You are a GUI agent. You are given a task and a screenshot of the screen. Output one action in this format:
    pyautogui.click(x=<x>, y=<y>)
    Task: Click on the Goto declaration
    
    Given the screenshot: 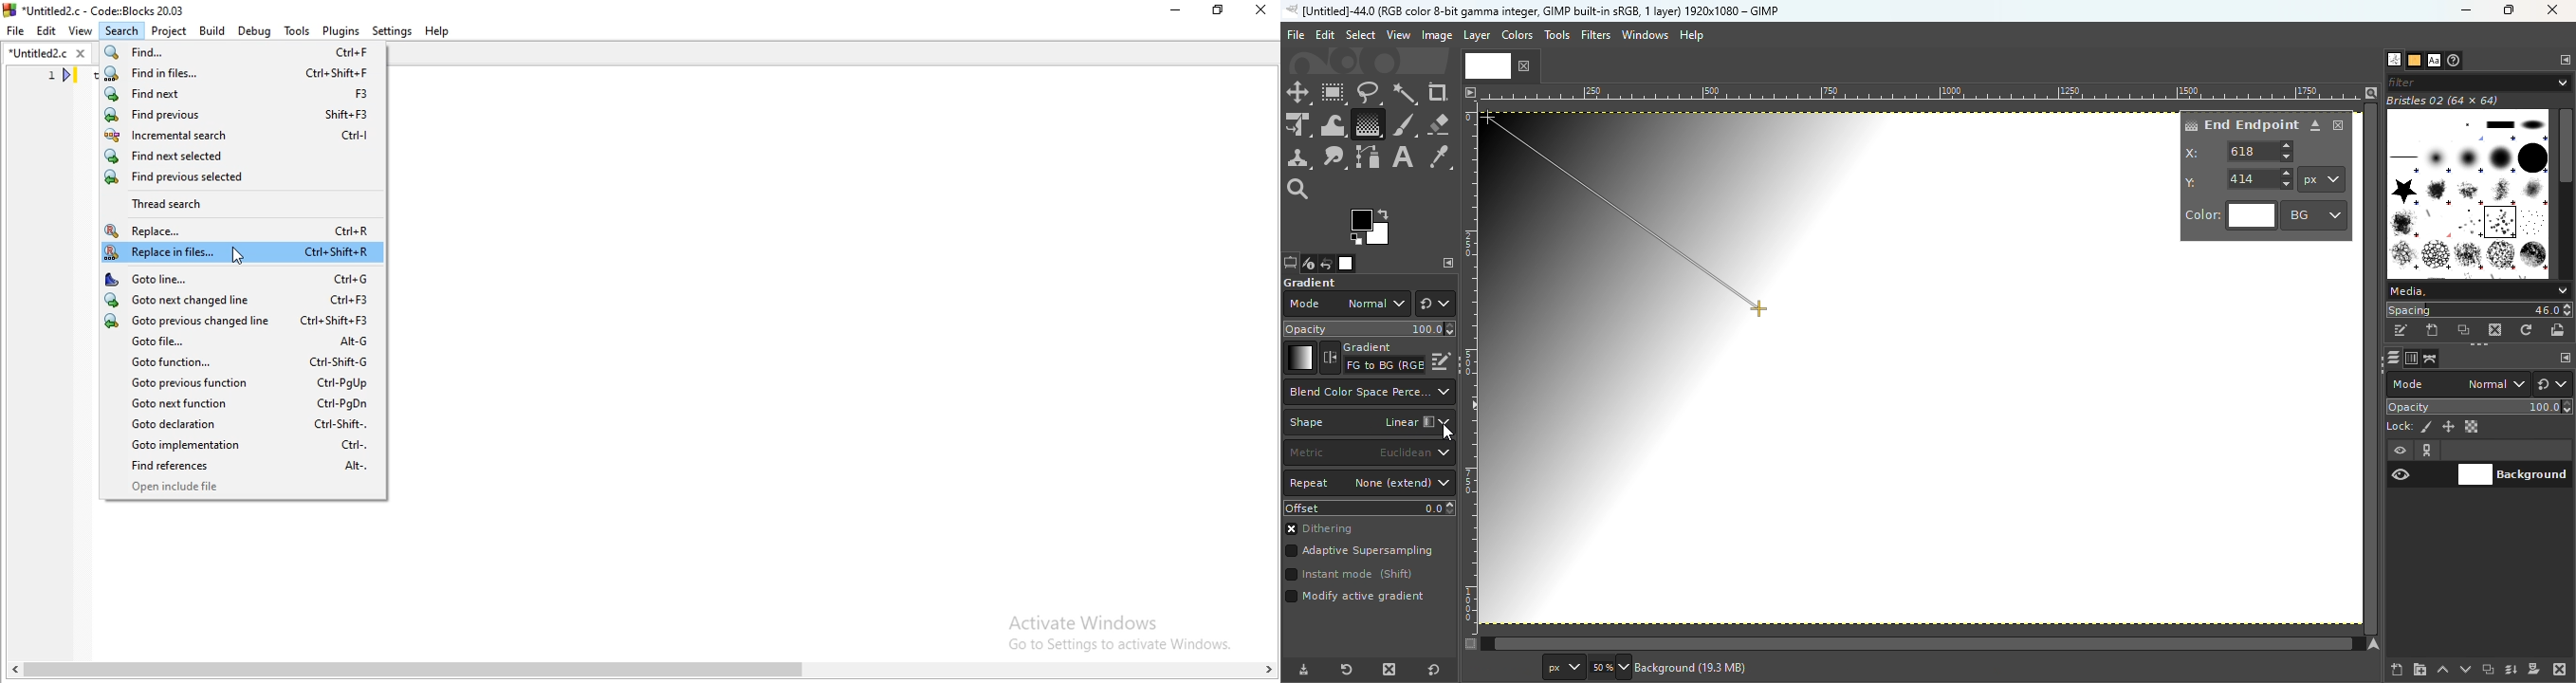 What is the action you would take?
    pyautogui.click(x=243, y=423)
    